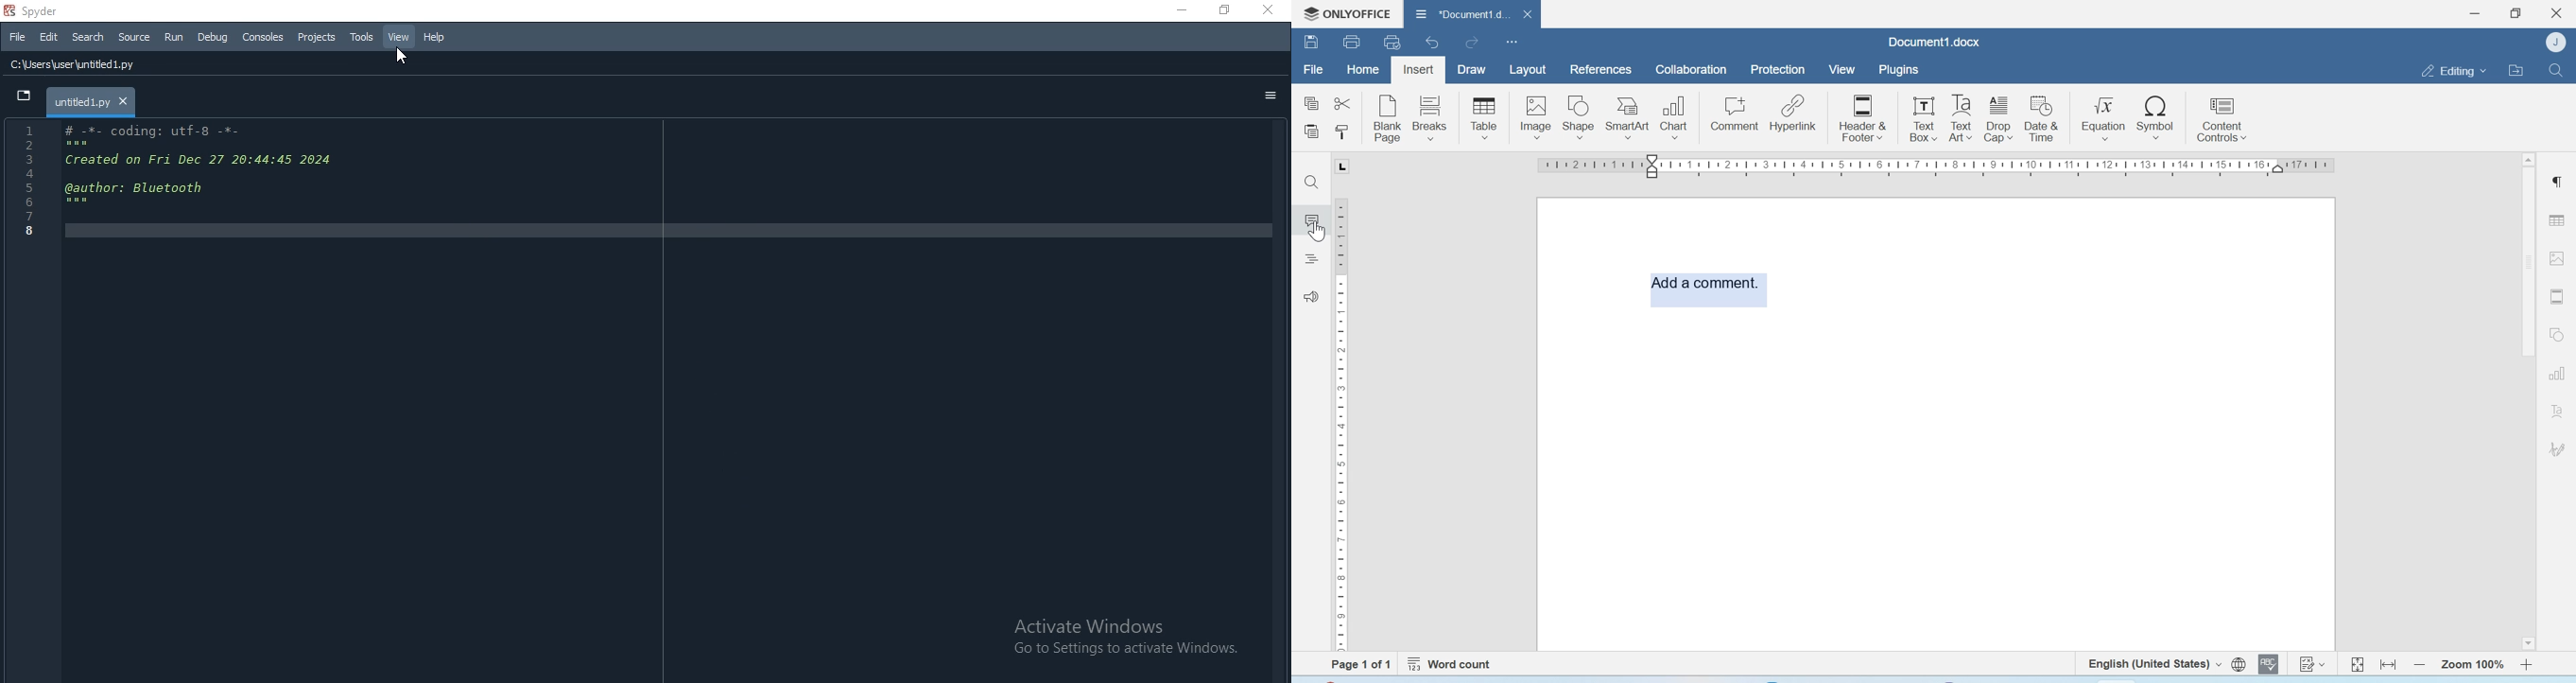 The height and width of the screenshot is (700, 2576). Describe the element at coordinates (1354, 42) in the screenshot. I see `Print file` at that location.